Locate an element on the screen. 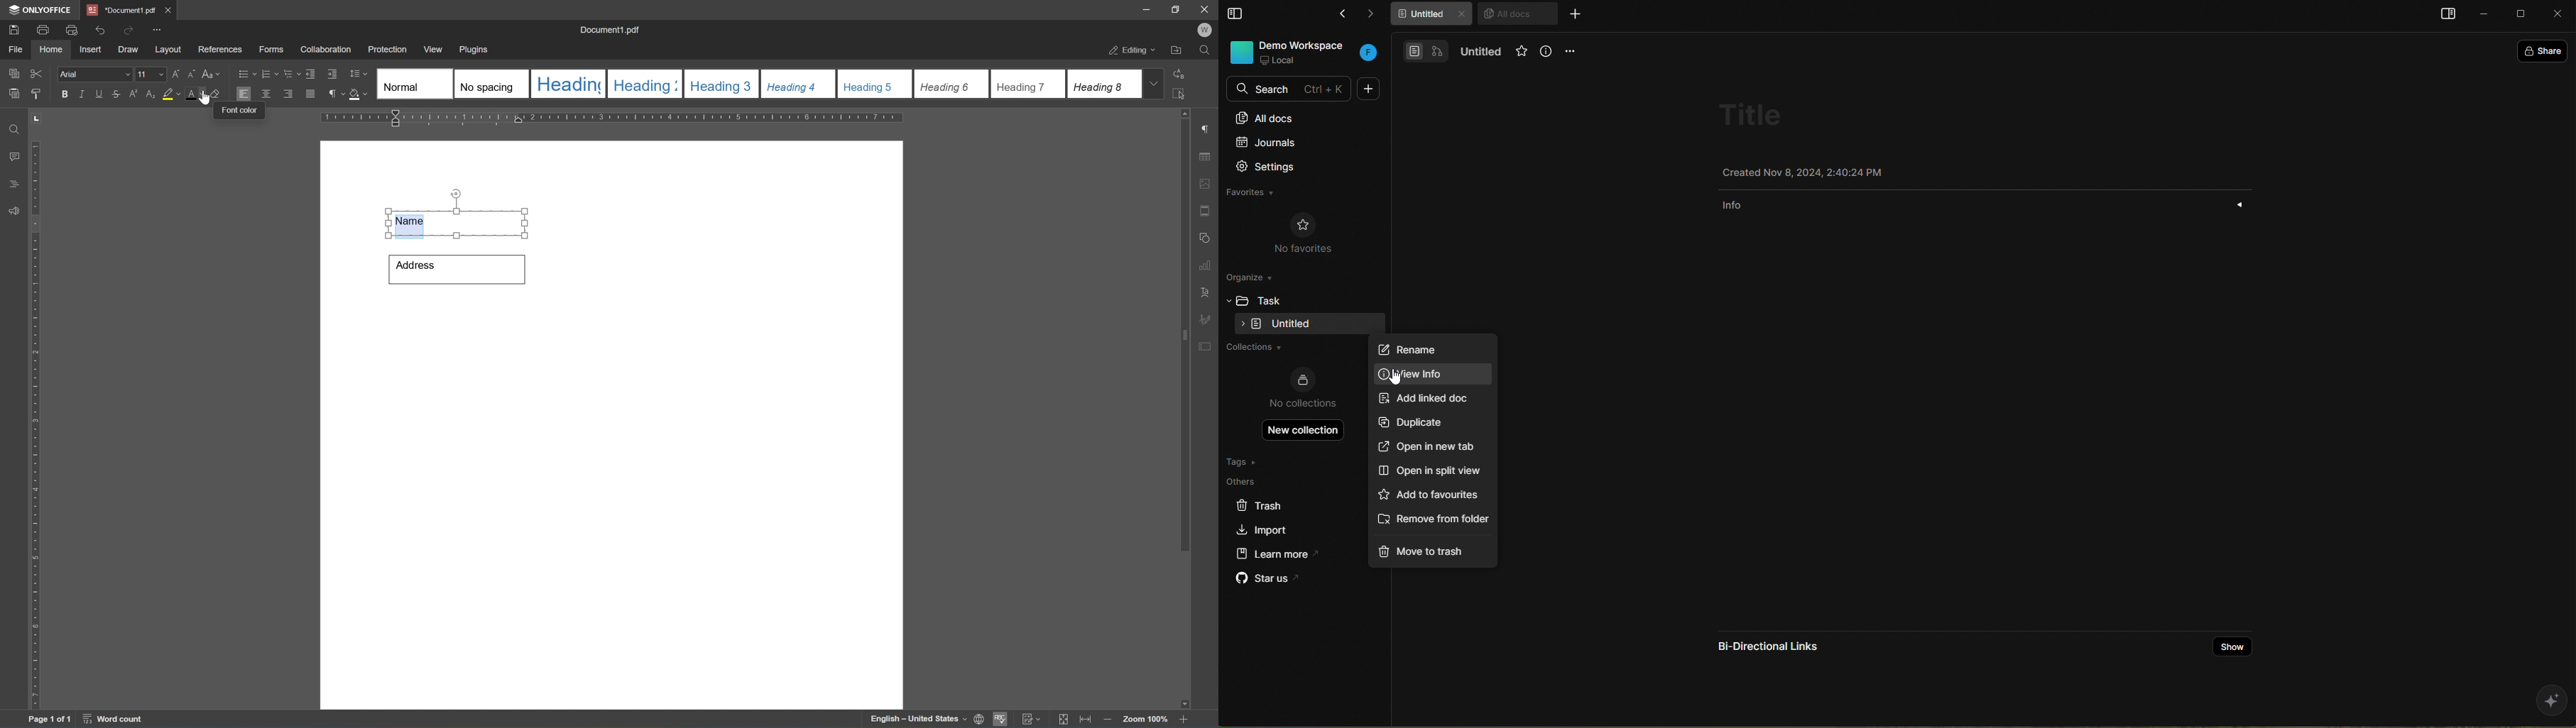 The image size is (2576, 728). align center is located at coordinates (265, 94).